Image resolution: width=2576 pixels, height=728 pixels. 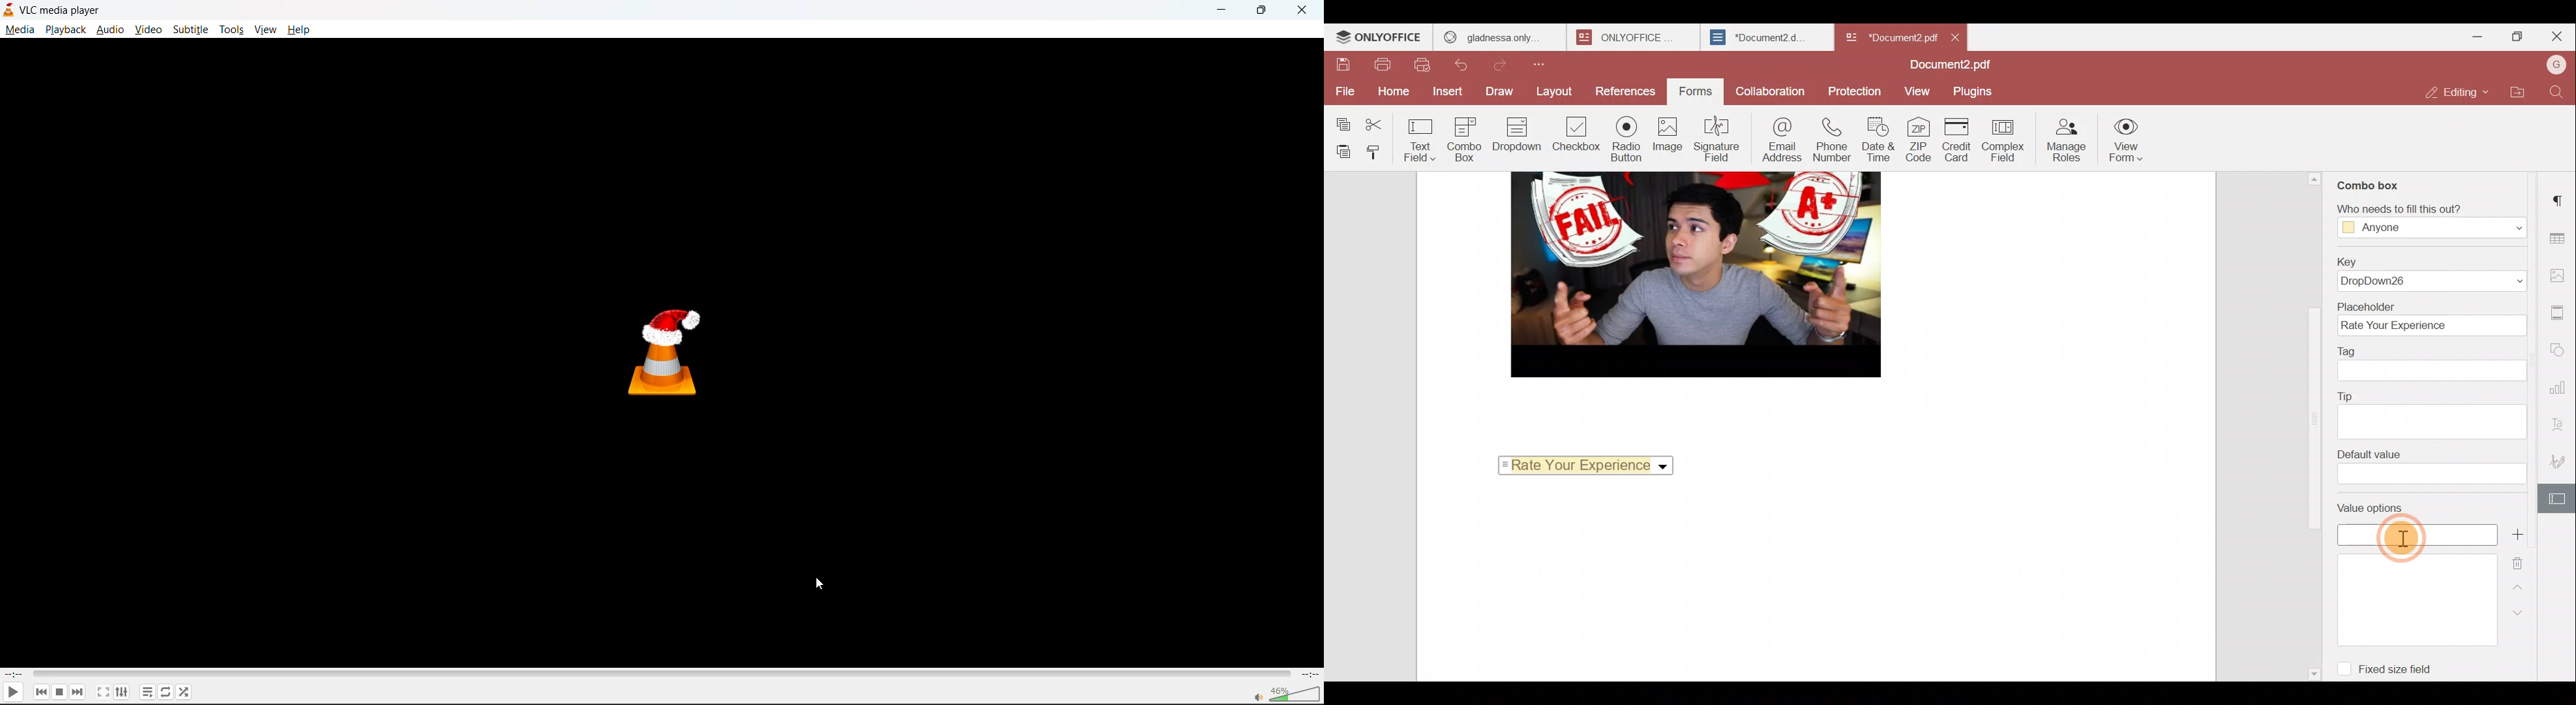 I want to click on Insert, so click(x=1444, y=91).